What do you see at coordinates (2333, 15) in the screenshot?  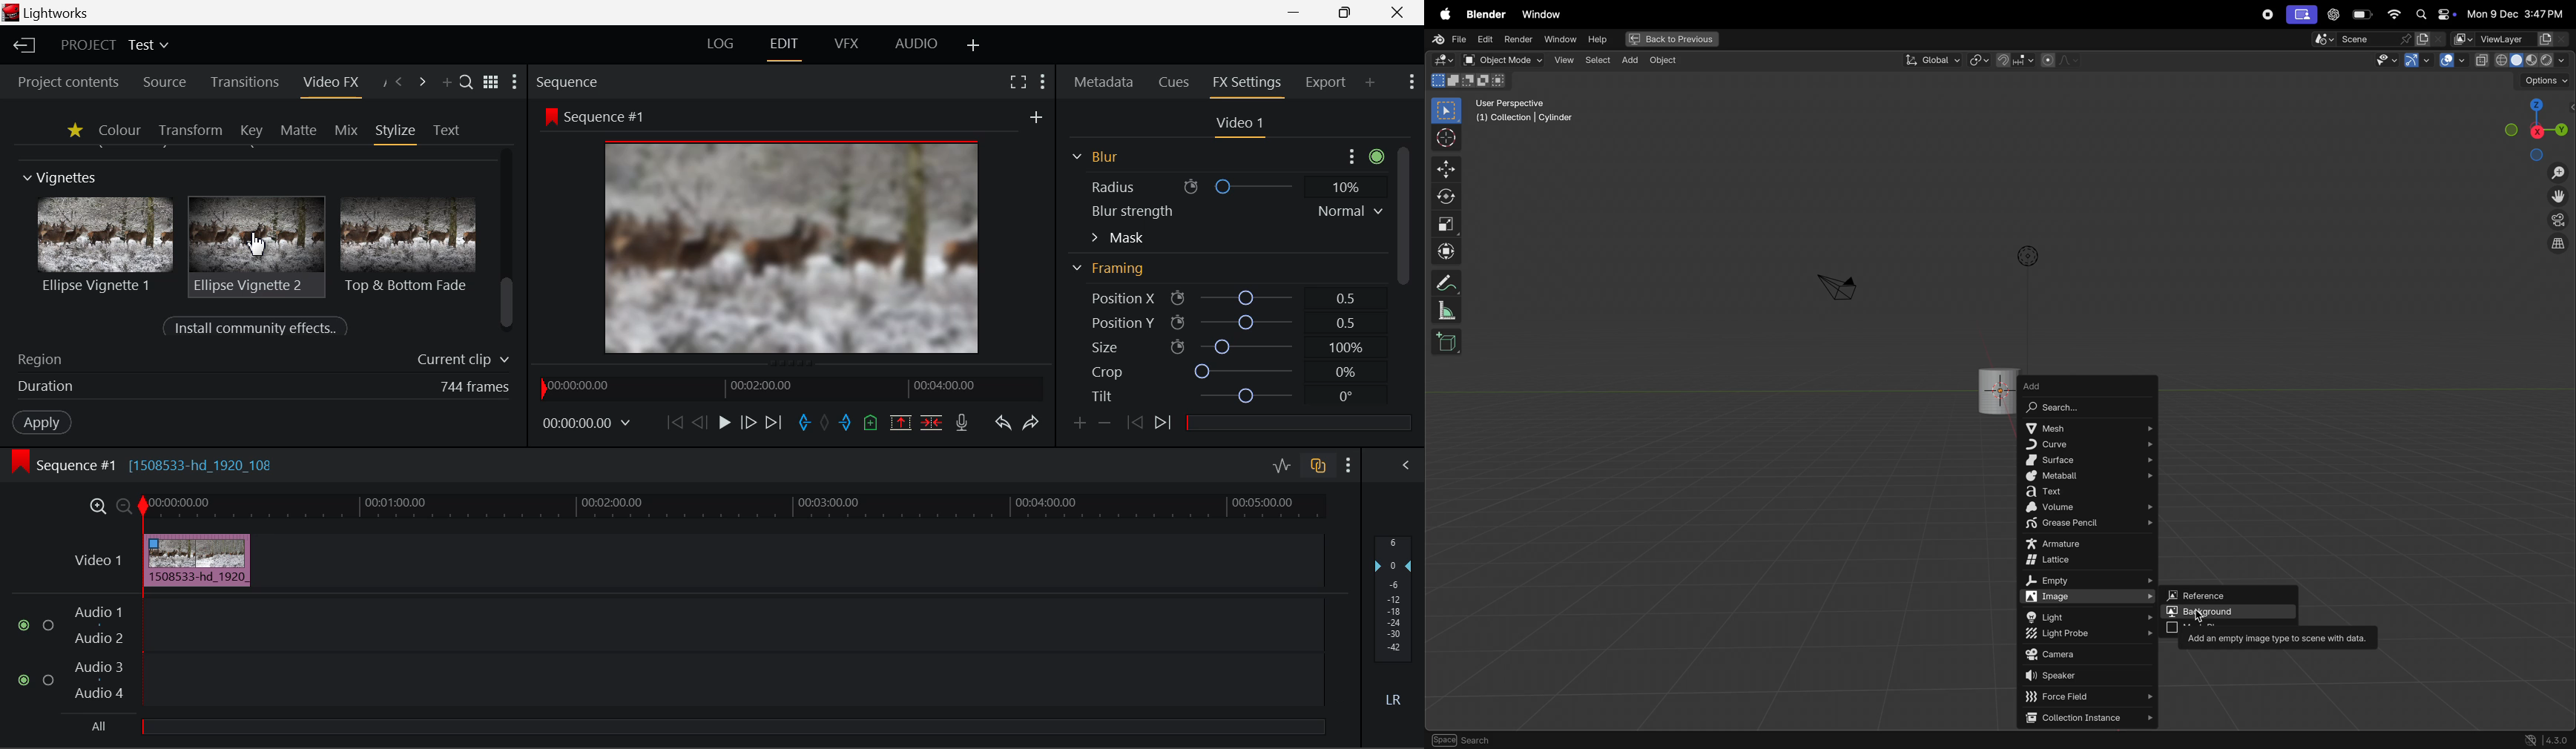 I see `chatgpt` at bounding box center [2333, 15].